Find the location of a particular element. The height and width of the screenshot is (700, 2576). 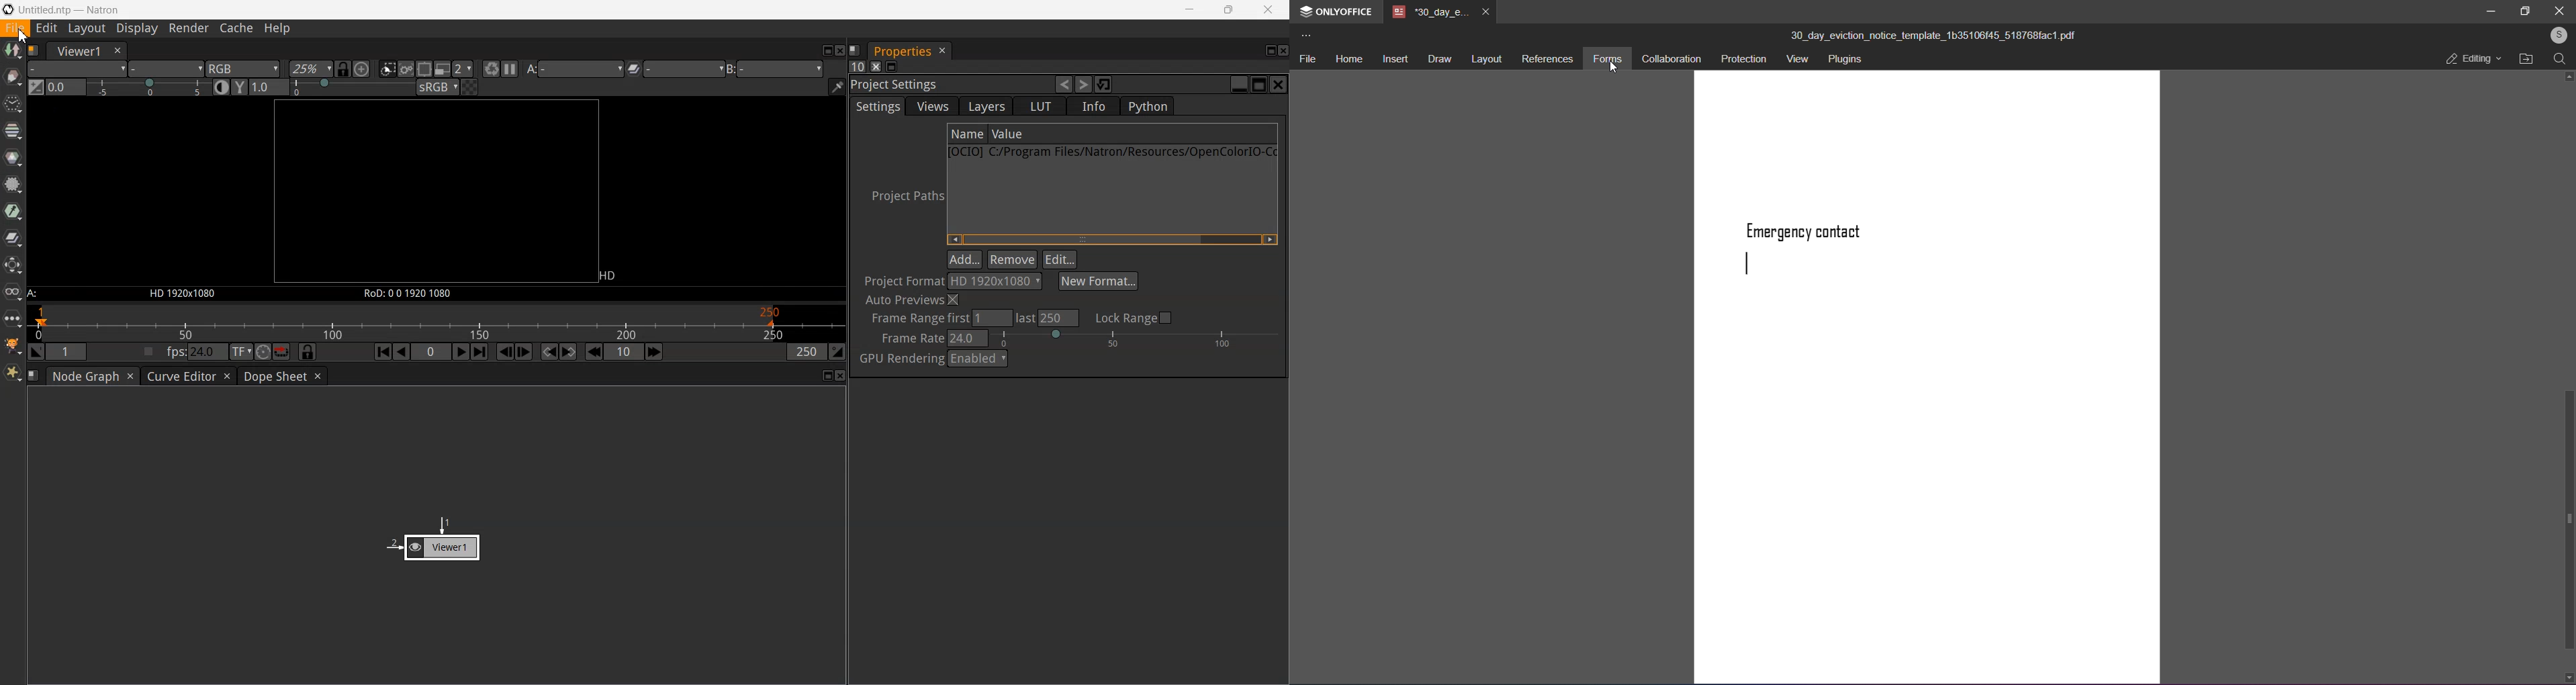

Merge is located at coordinates (13, 237).